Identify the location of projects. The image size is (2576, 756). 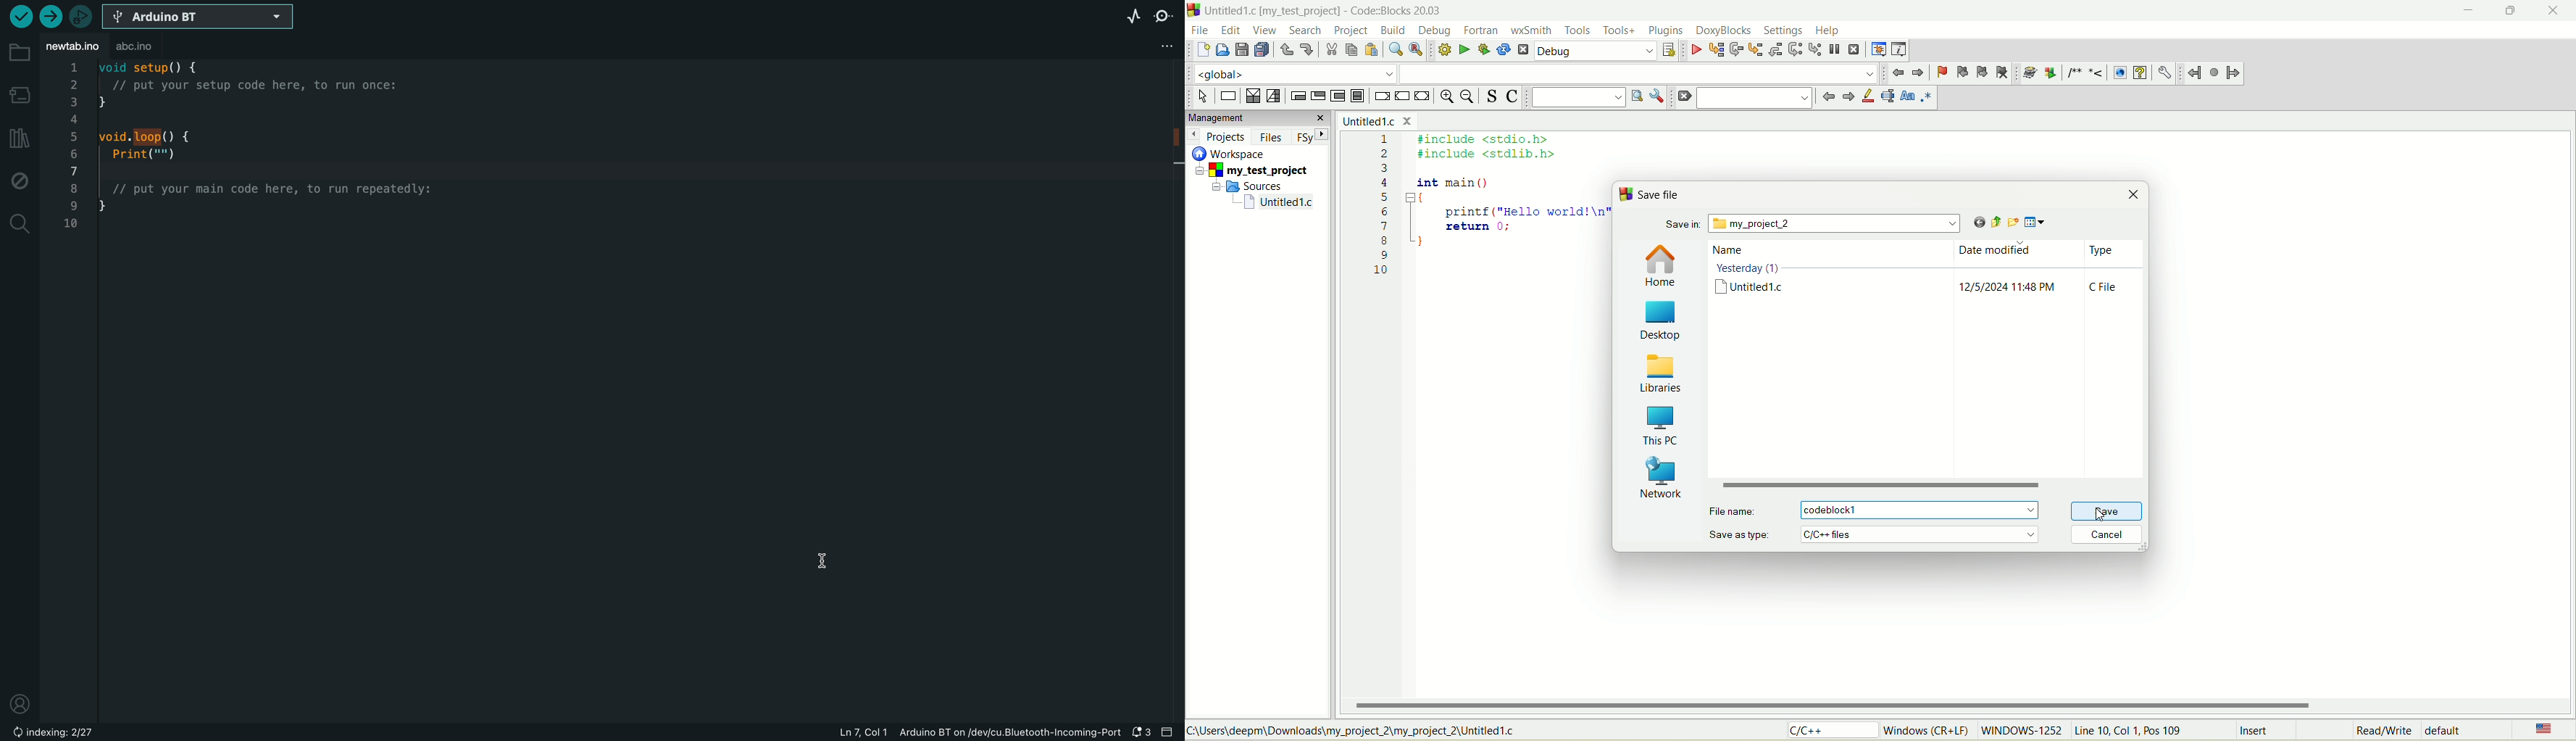
(1219, 136).